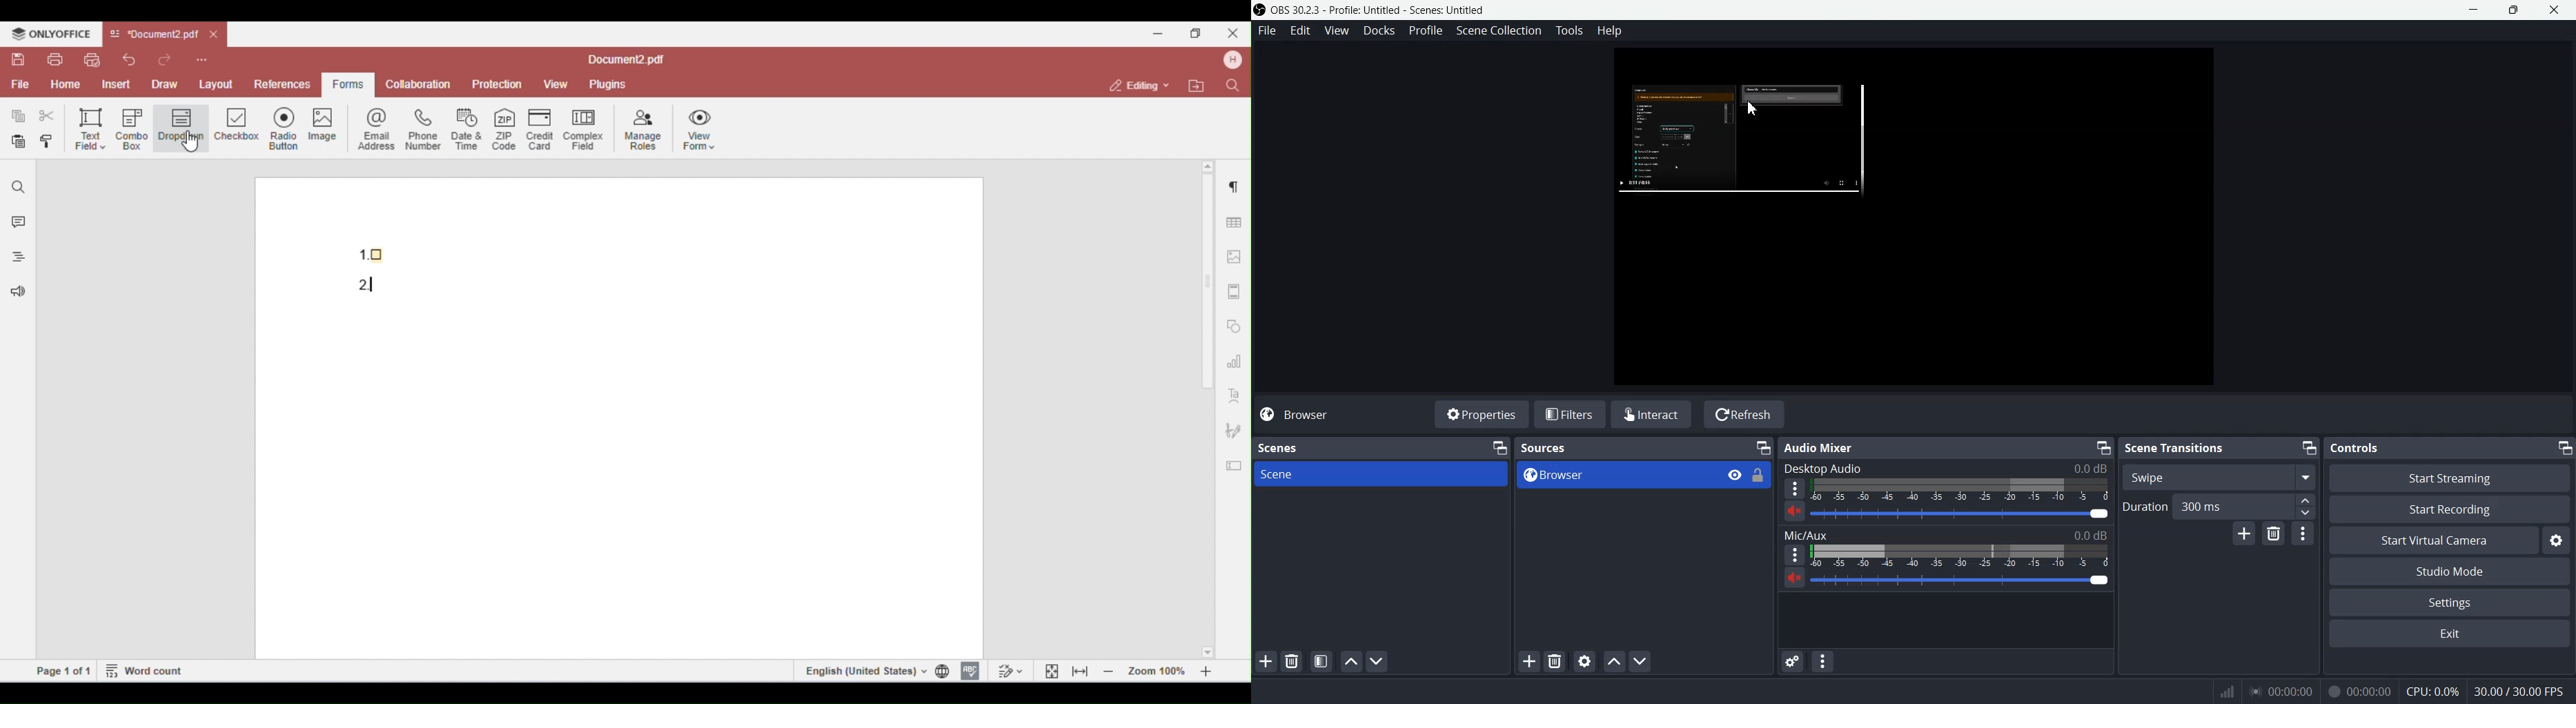 The height and width of the screenshot is (728, 2576). What do you see at coordinates (1945, 469) in the screenshot?
I see `Desktop Audio` at bounding box center [1945, 469].